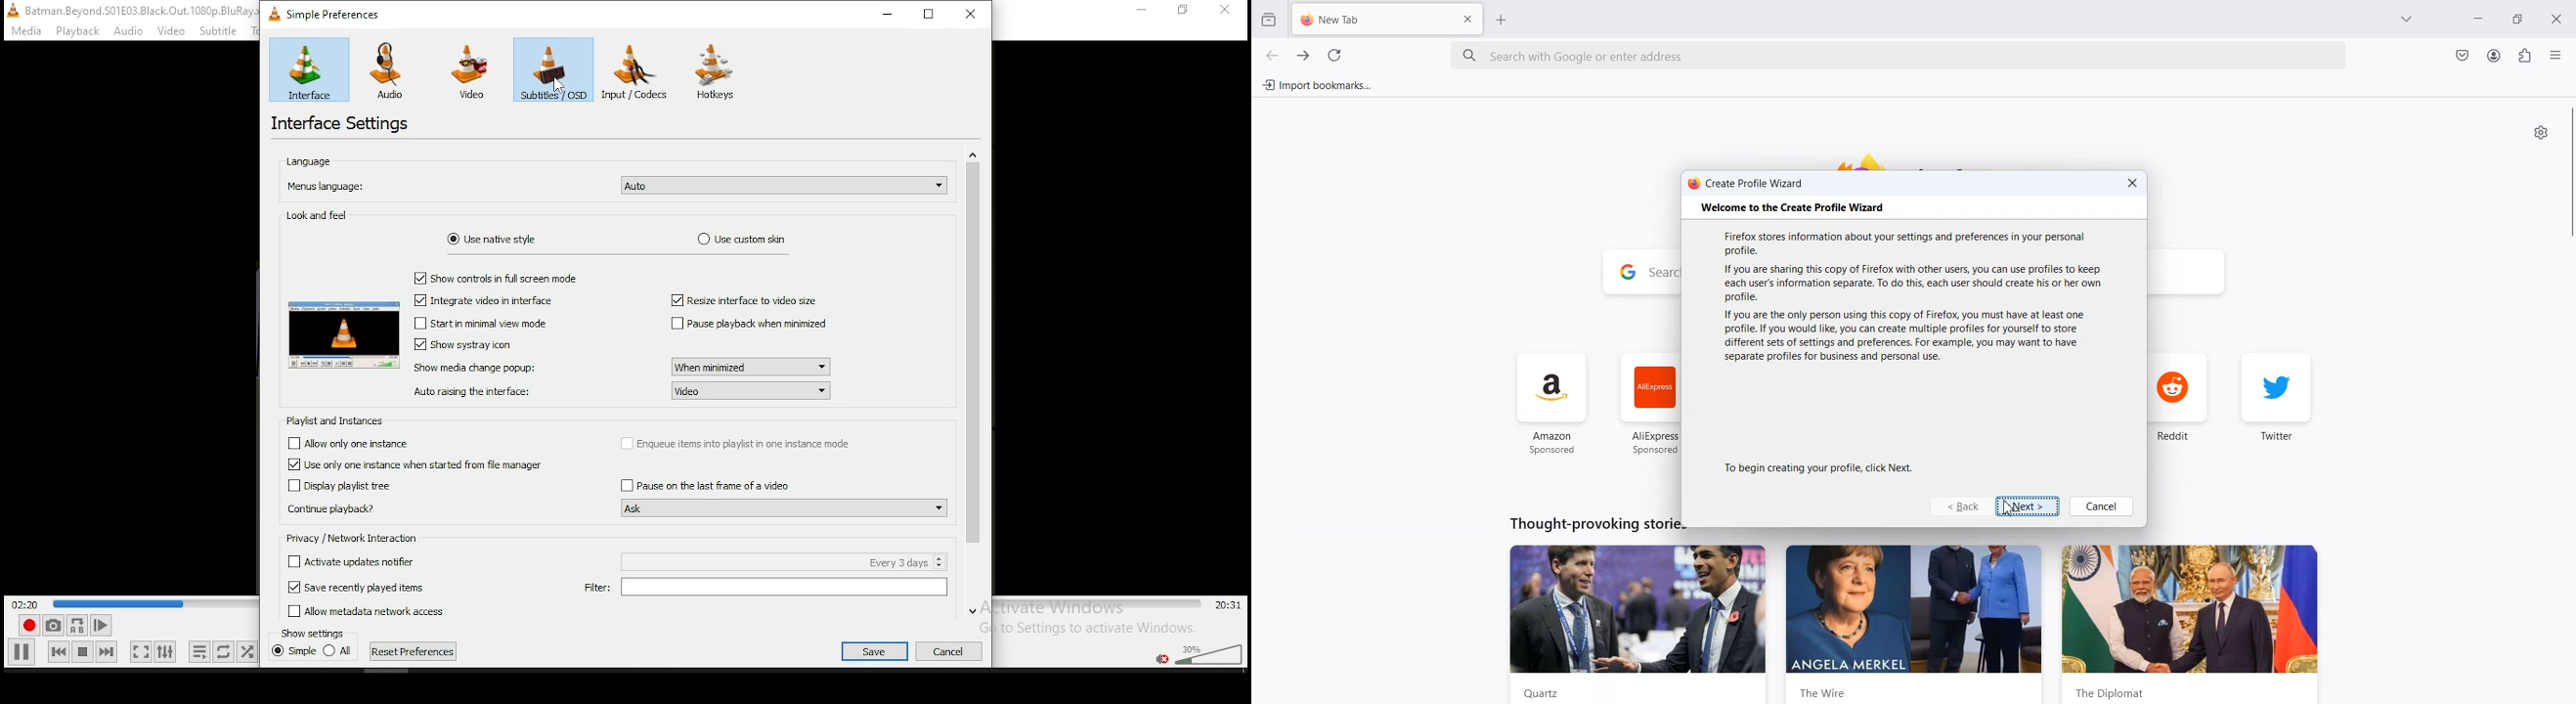 The image size is (2576, 728). What do you see at coordinates (1554, 404) in the screenshot?
I see `amazon` at bounding box center [1554, 404].